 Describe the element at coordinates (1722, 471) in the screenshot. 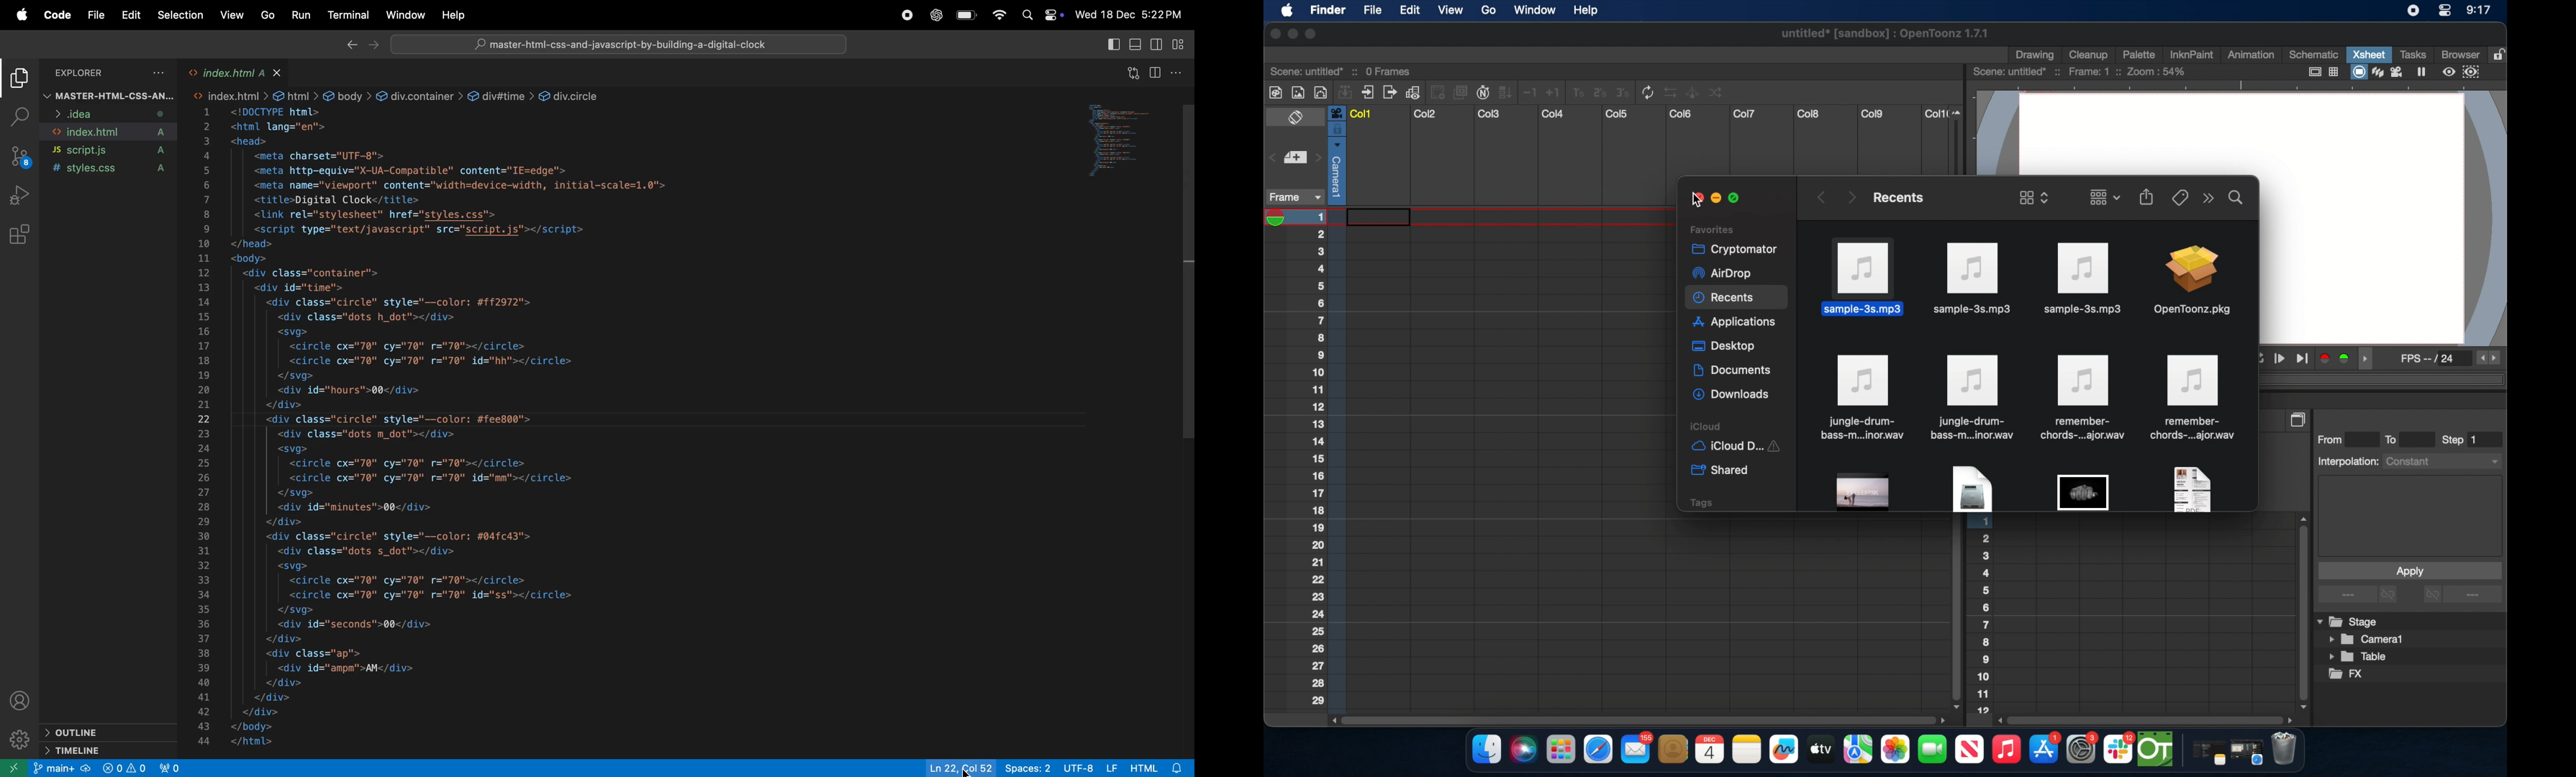

I see `shared` at that location.